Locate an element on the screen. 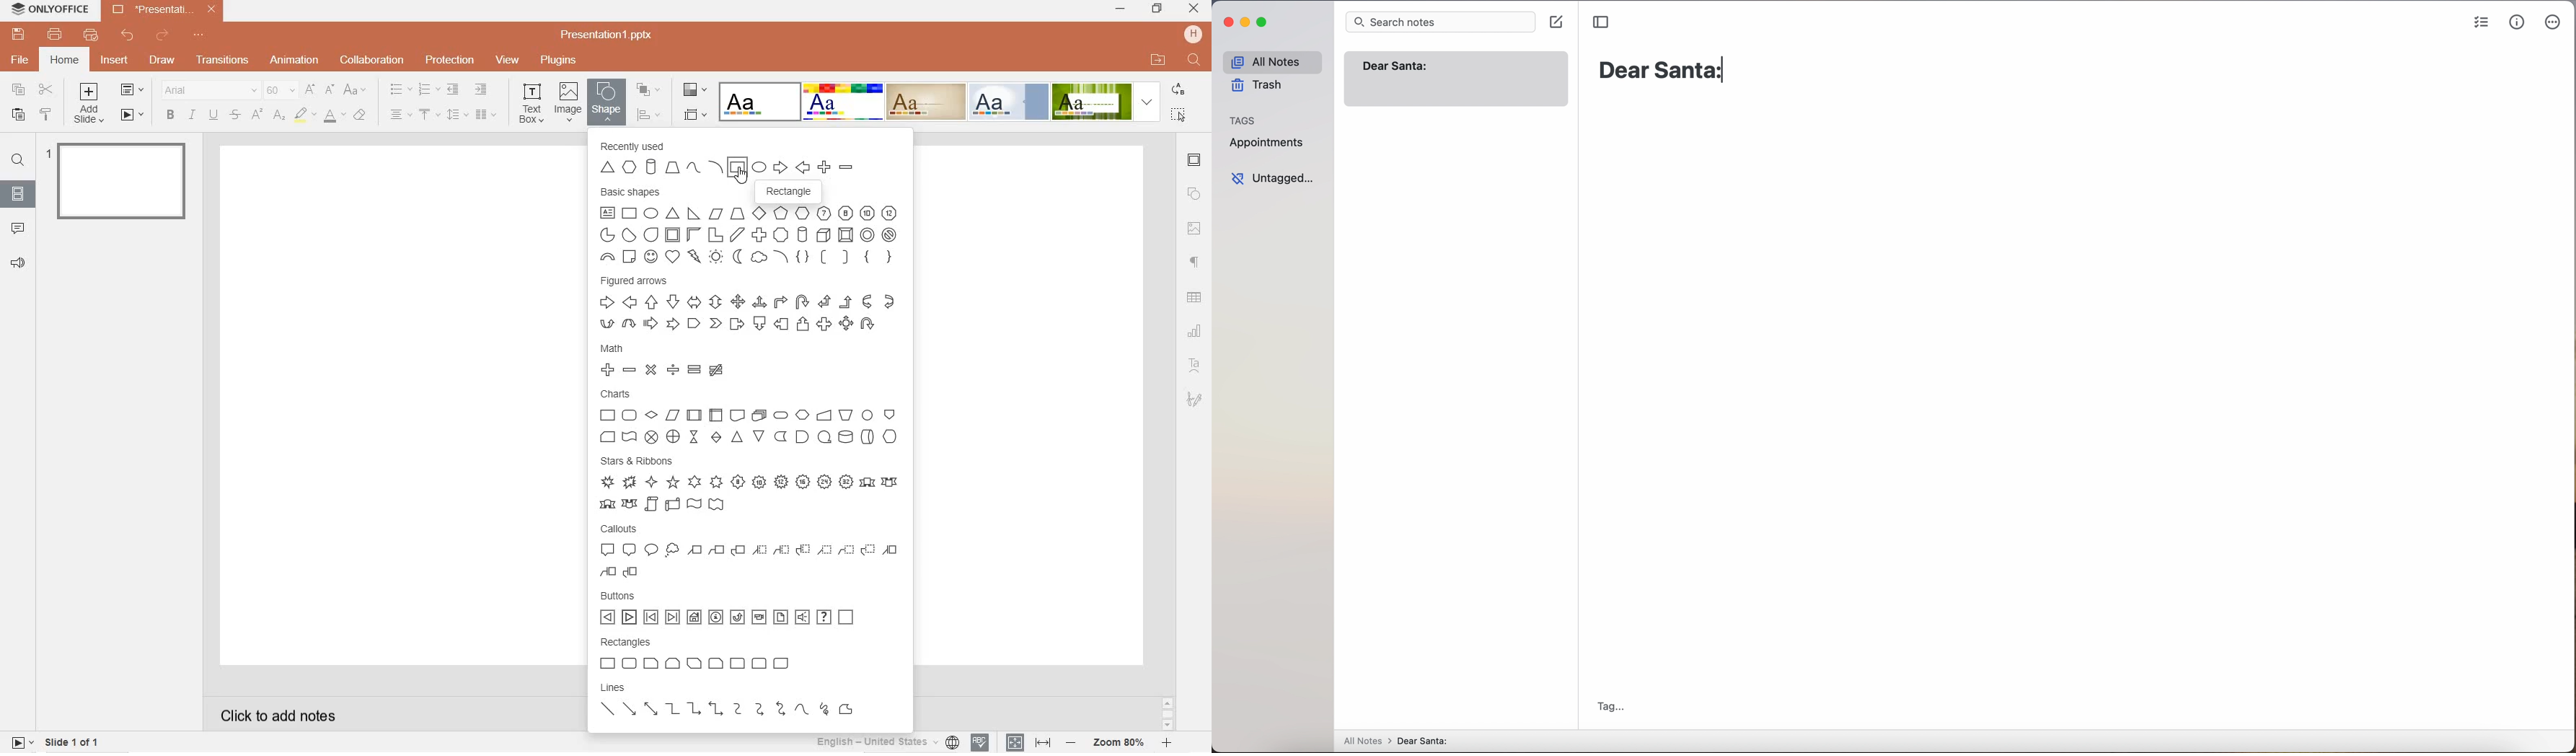 This screenshot has width=2576, height=756. Line Callout 2 is located at coordinates (716, 551).